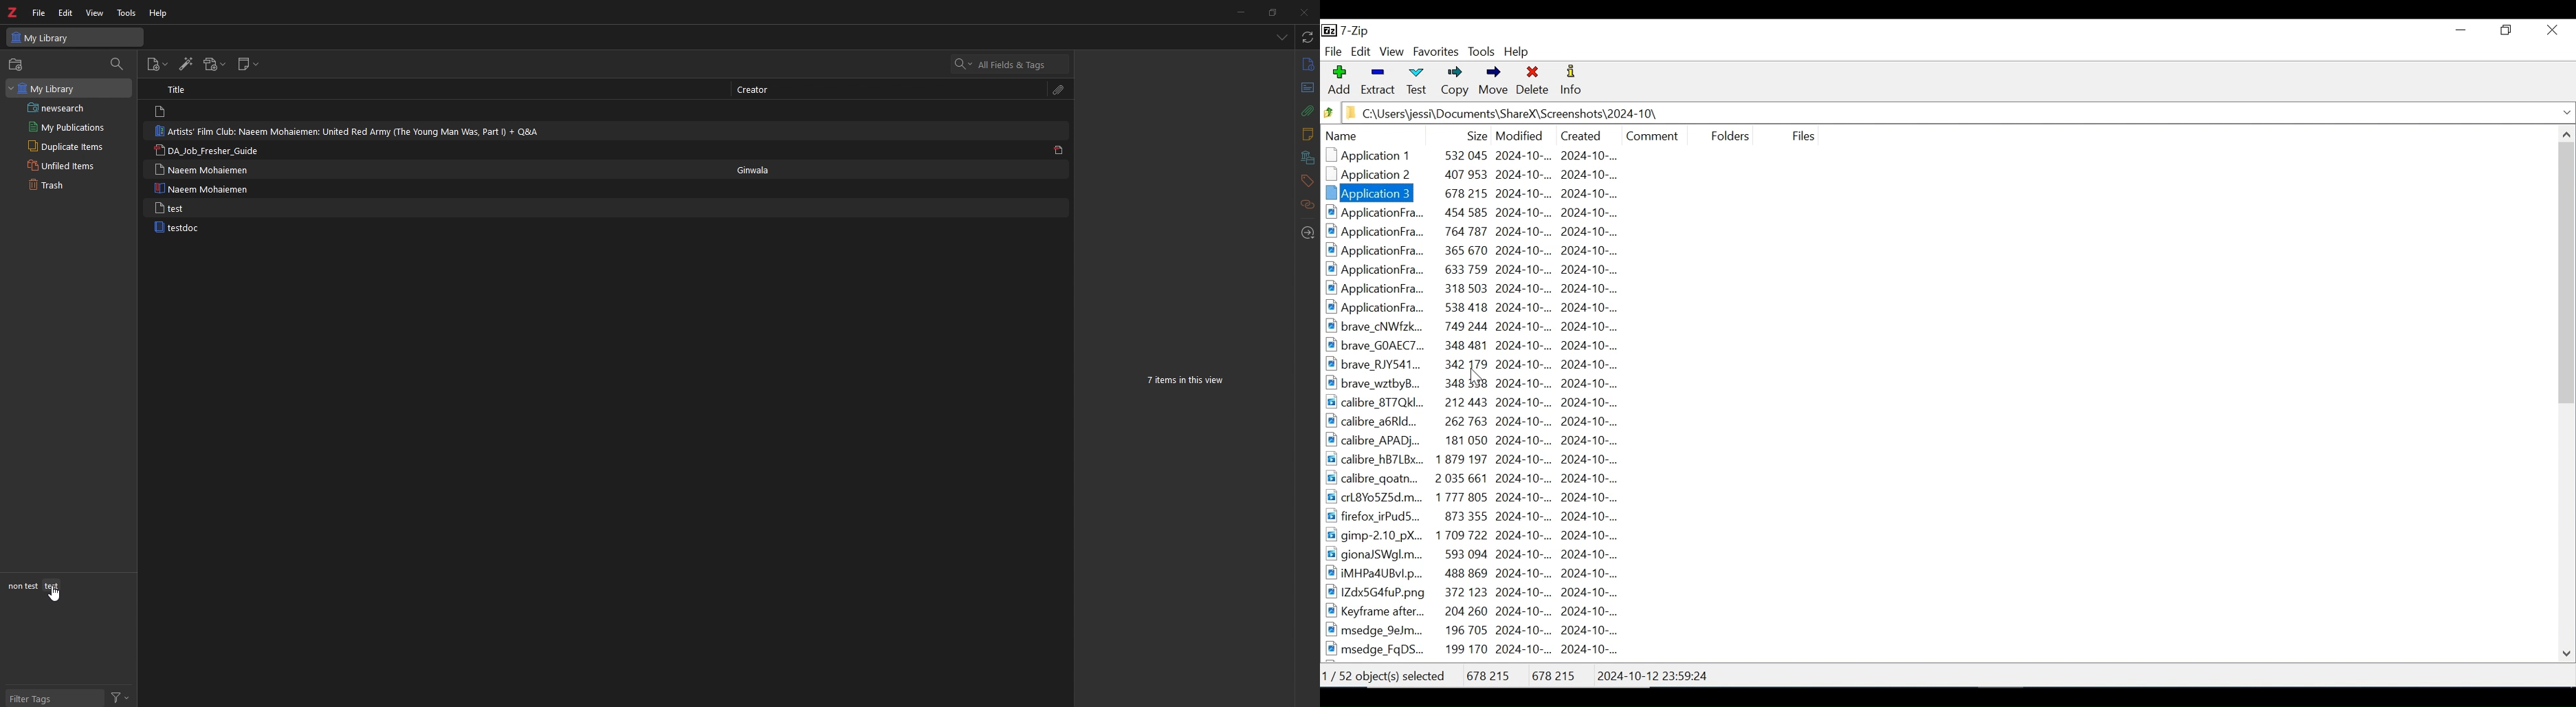  What do you see at coordinates (1482, 52) in the screenshot?
I see `Tools` at bounding box center [1482, 52].